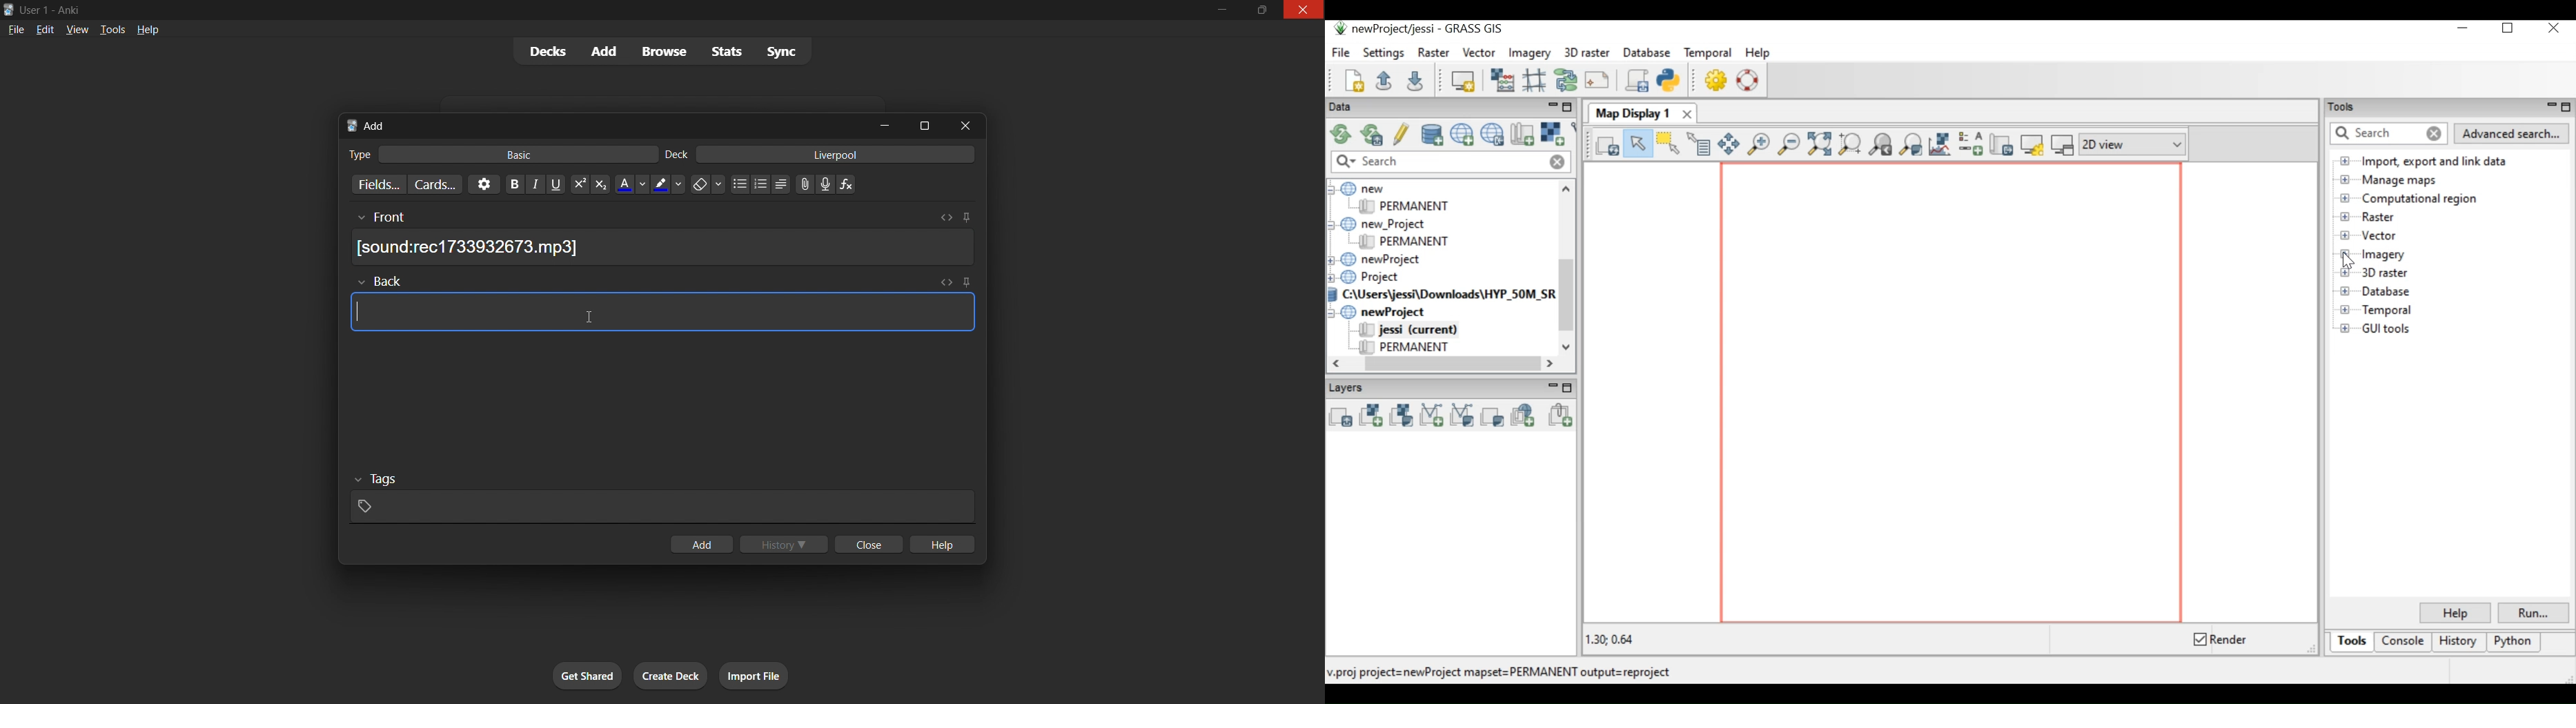 The image size is (2576, 728). Describe the element at coordinates (834, 155) in the screenshot. I see `` at that location.